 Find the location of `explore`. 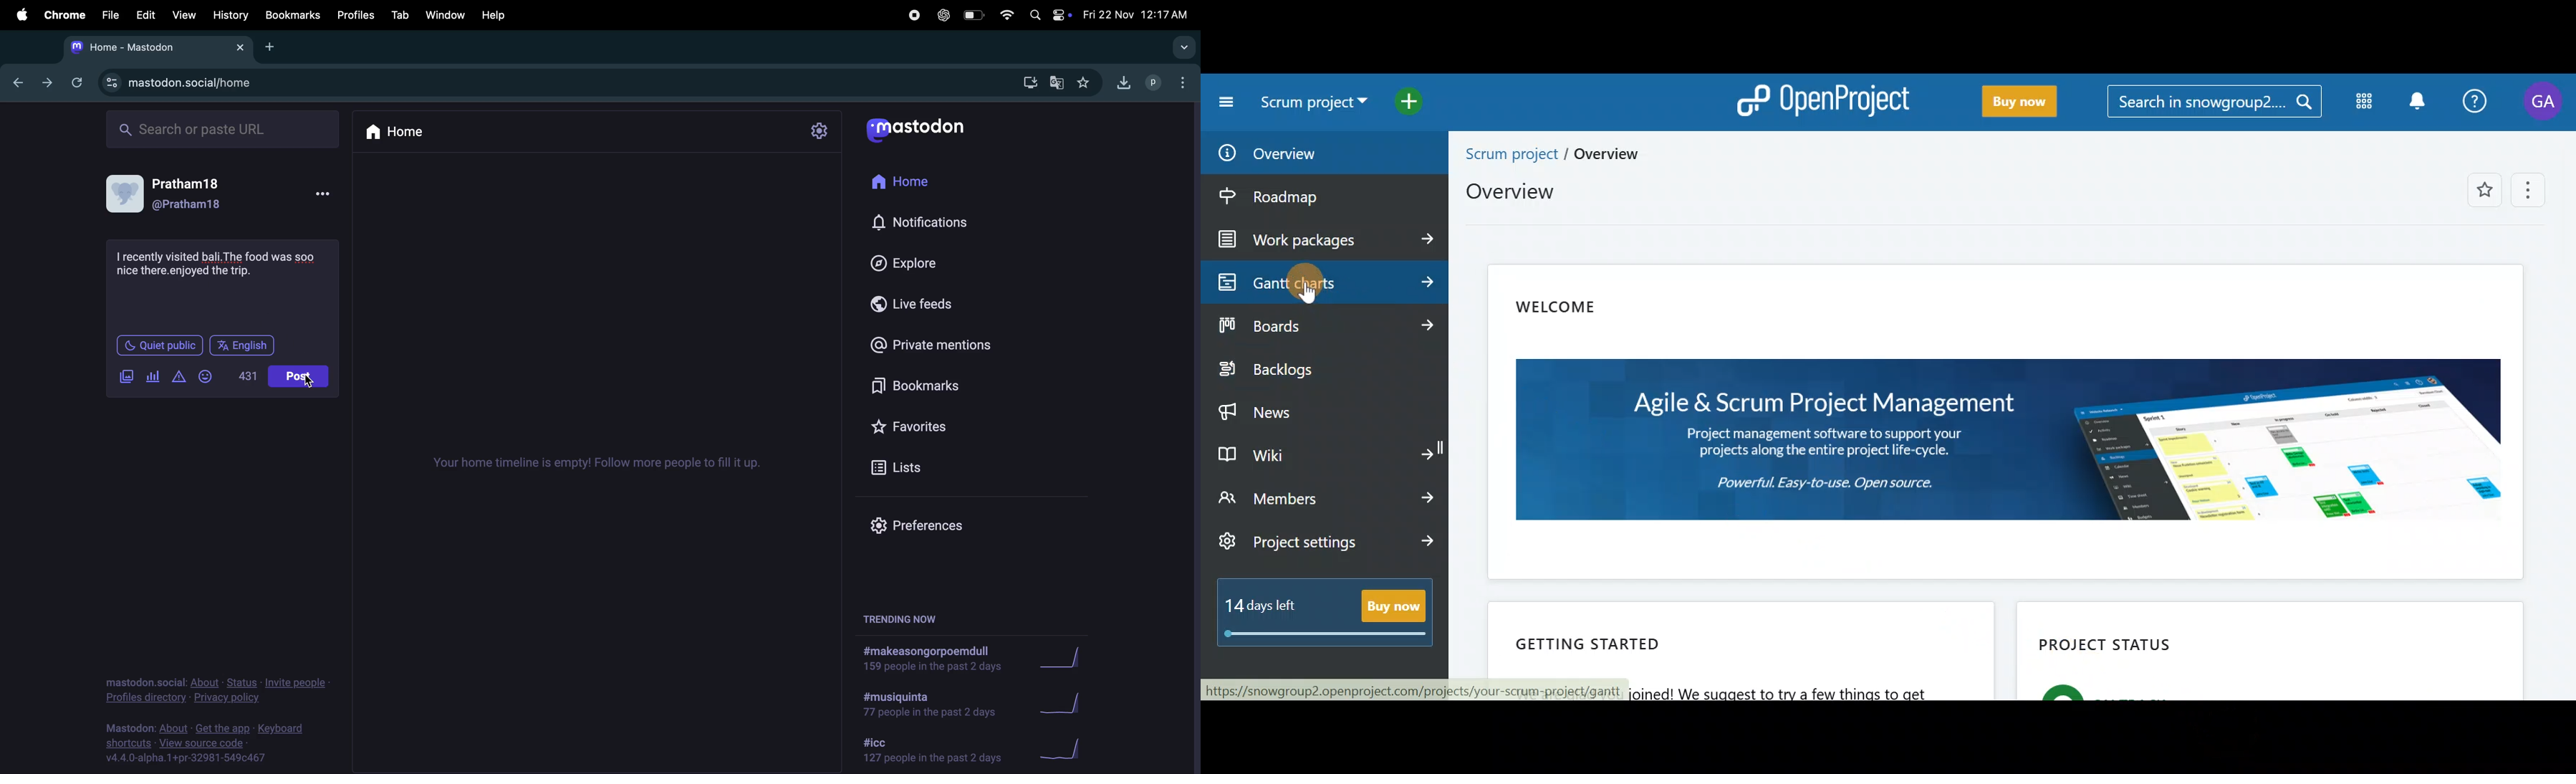

explore is located at coordinates (902, 261).